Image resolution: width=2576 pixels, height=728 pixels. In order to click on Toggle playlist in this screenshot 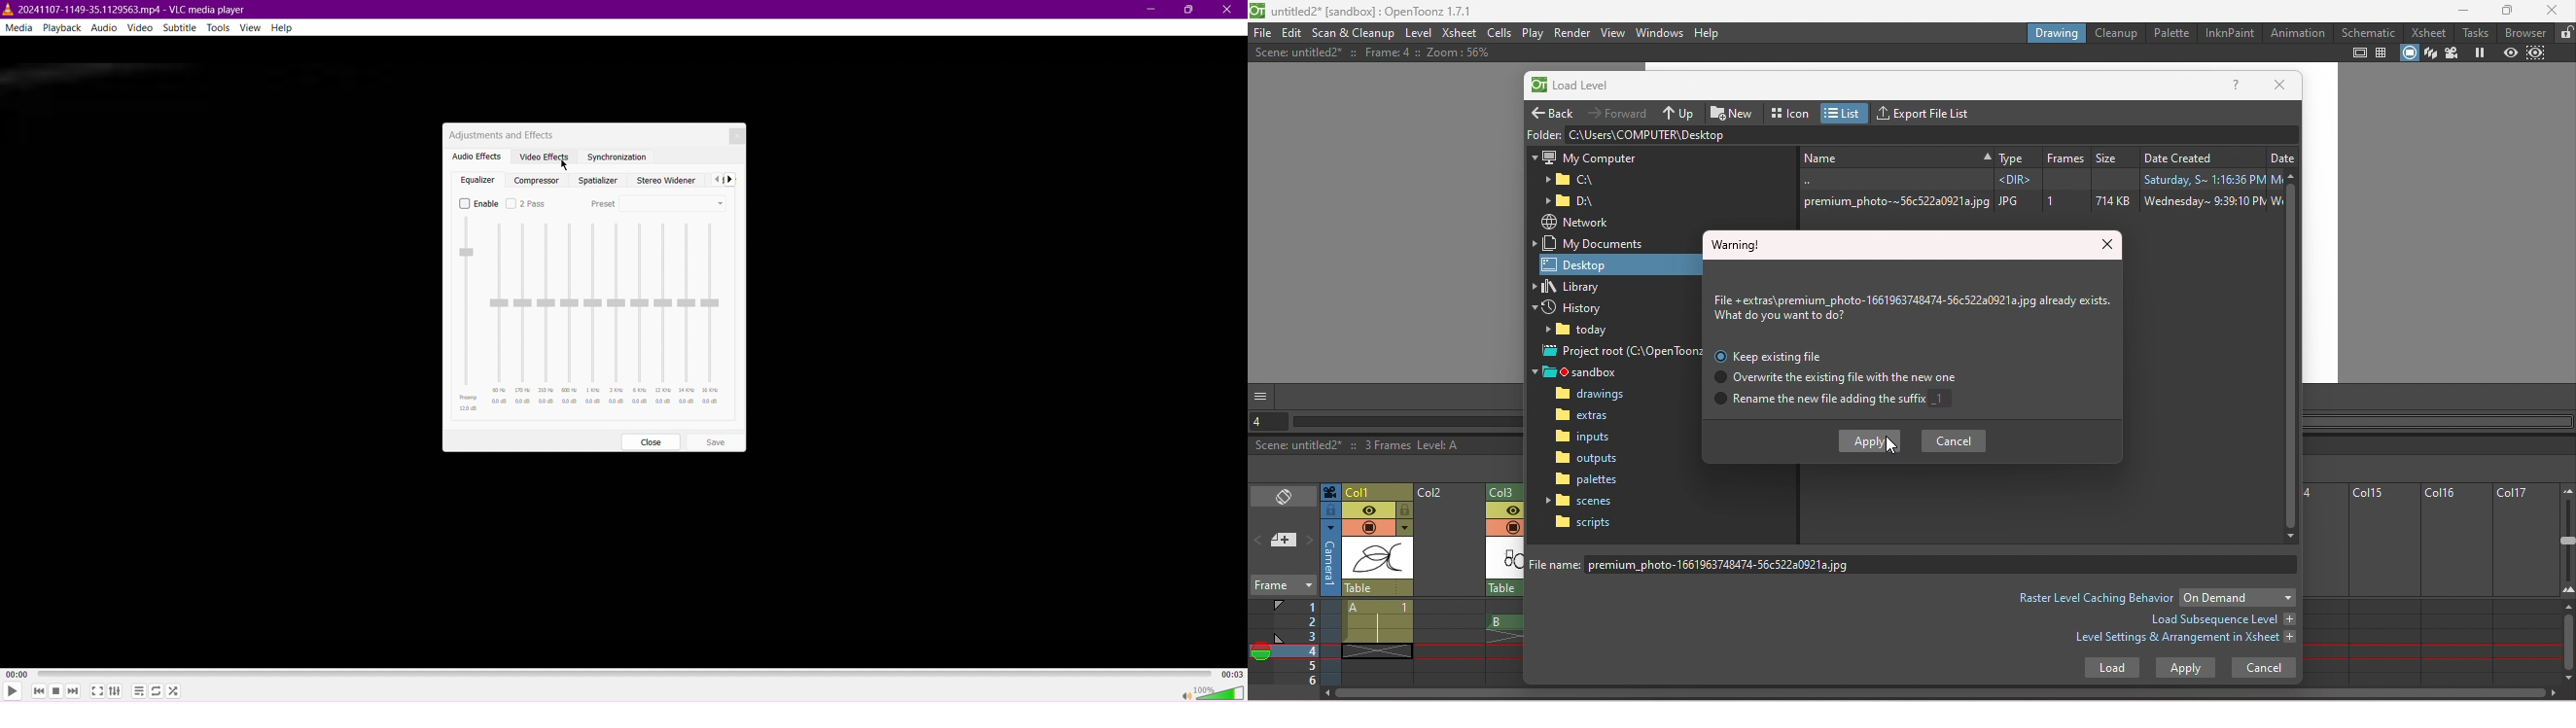, I will do `click(137, 690)`.